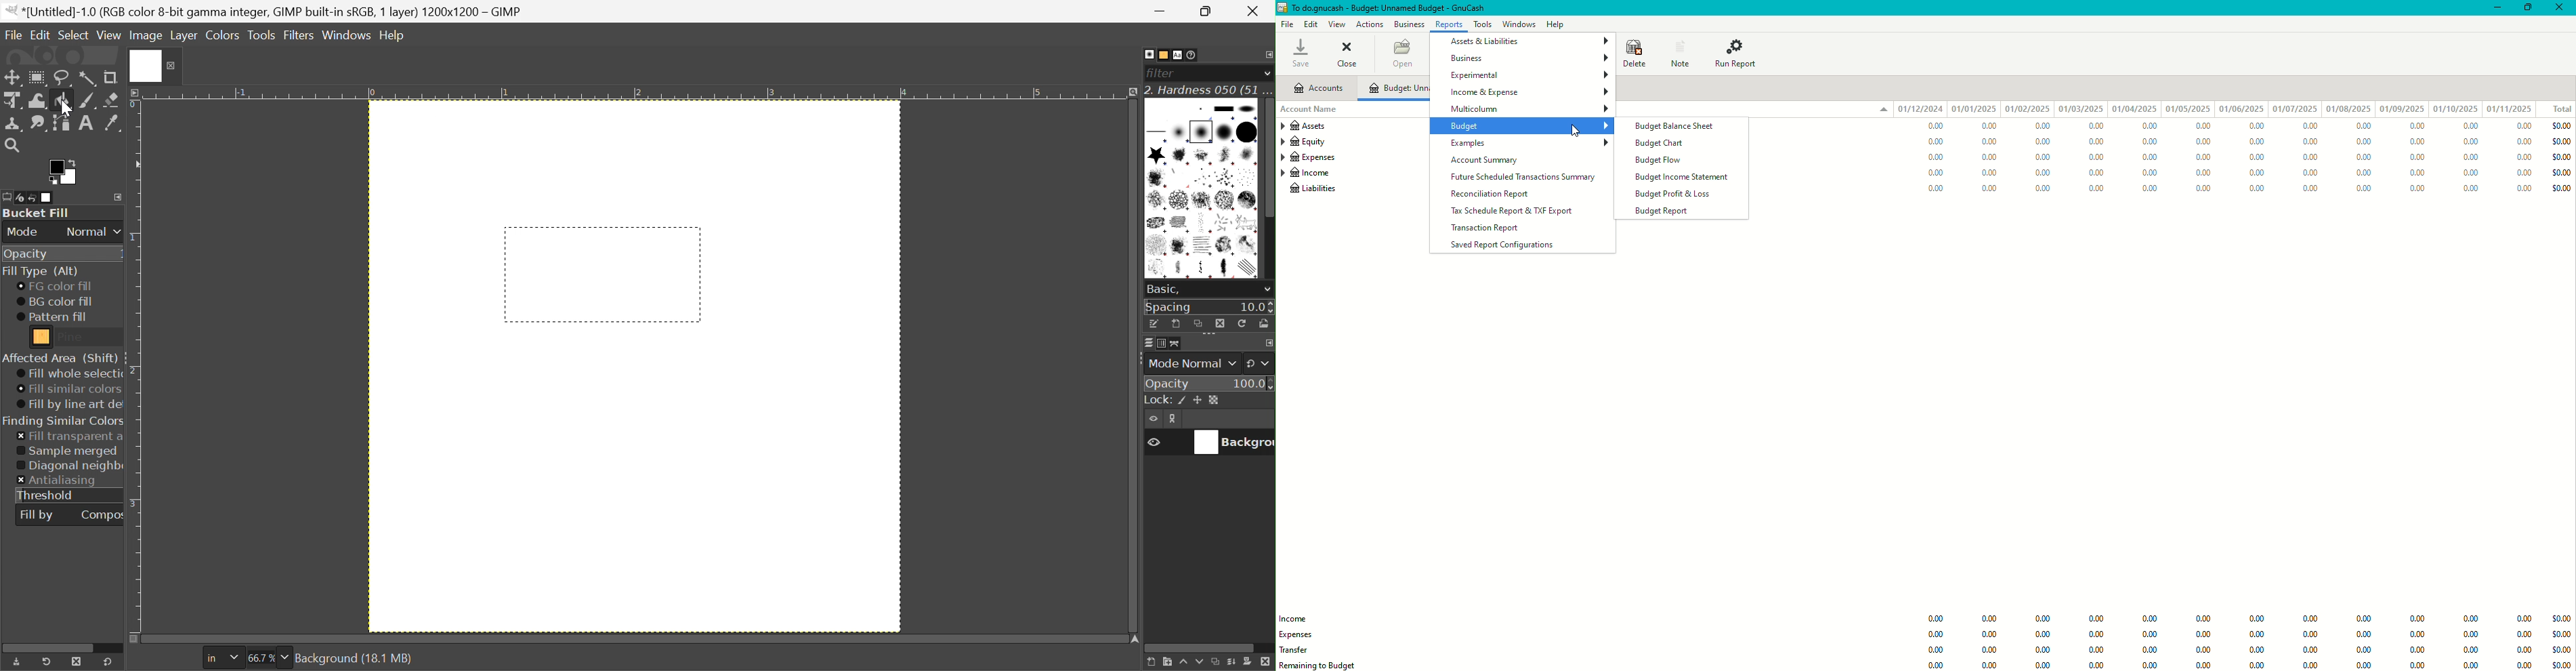 This screenshot has height=672, width=2576. Describe the element at coordinates (2205, 636) in the screenshot. I see `0.00` at that location.